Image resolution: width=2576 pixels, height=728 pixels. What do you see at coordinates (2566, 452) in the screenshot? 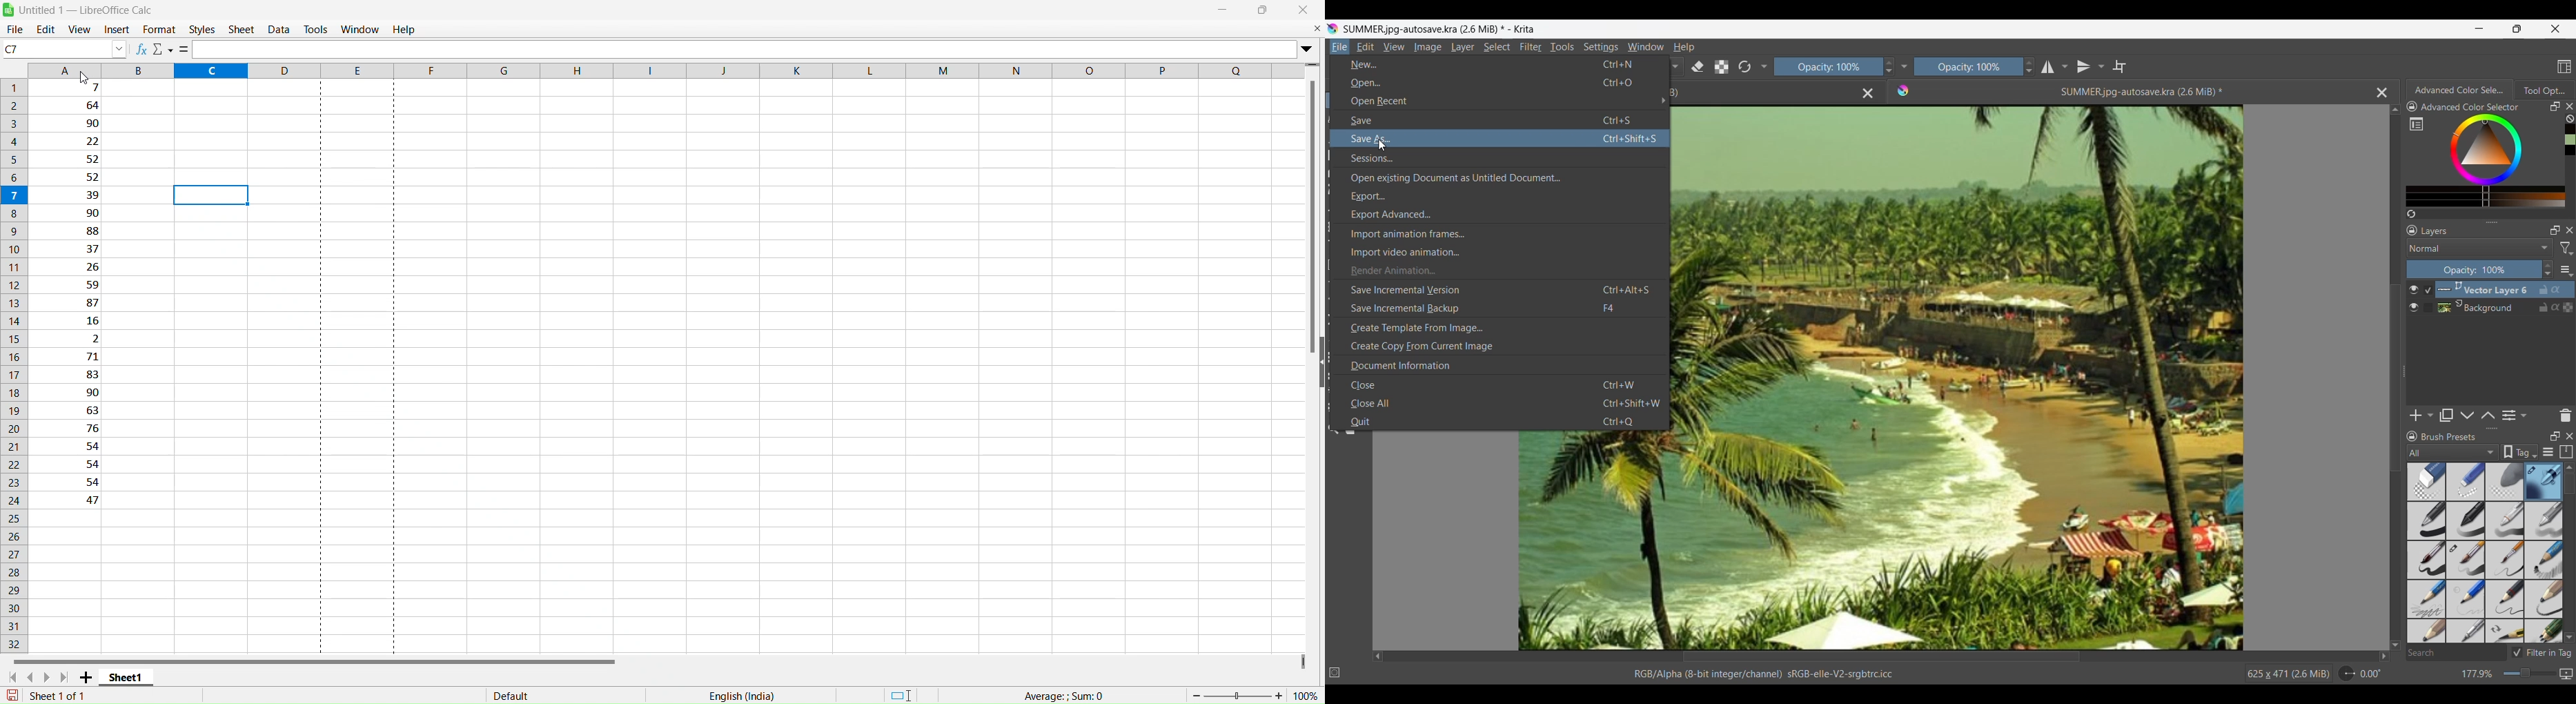
I see `Storage resources` at bounding box center [2566, 452].